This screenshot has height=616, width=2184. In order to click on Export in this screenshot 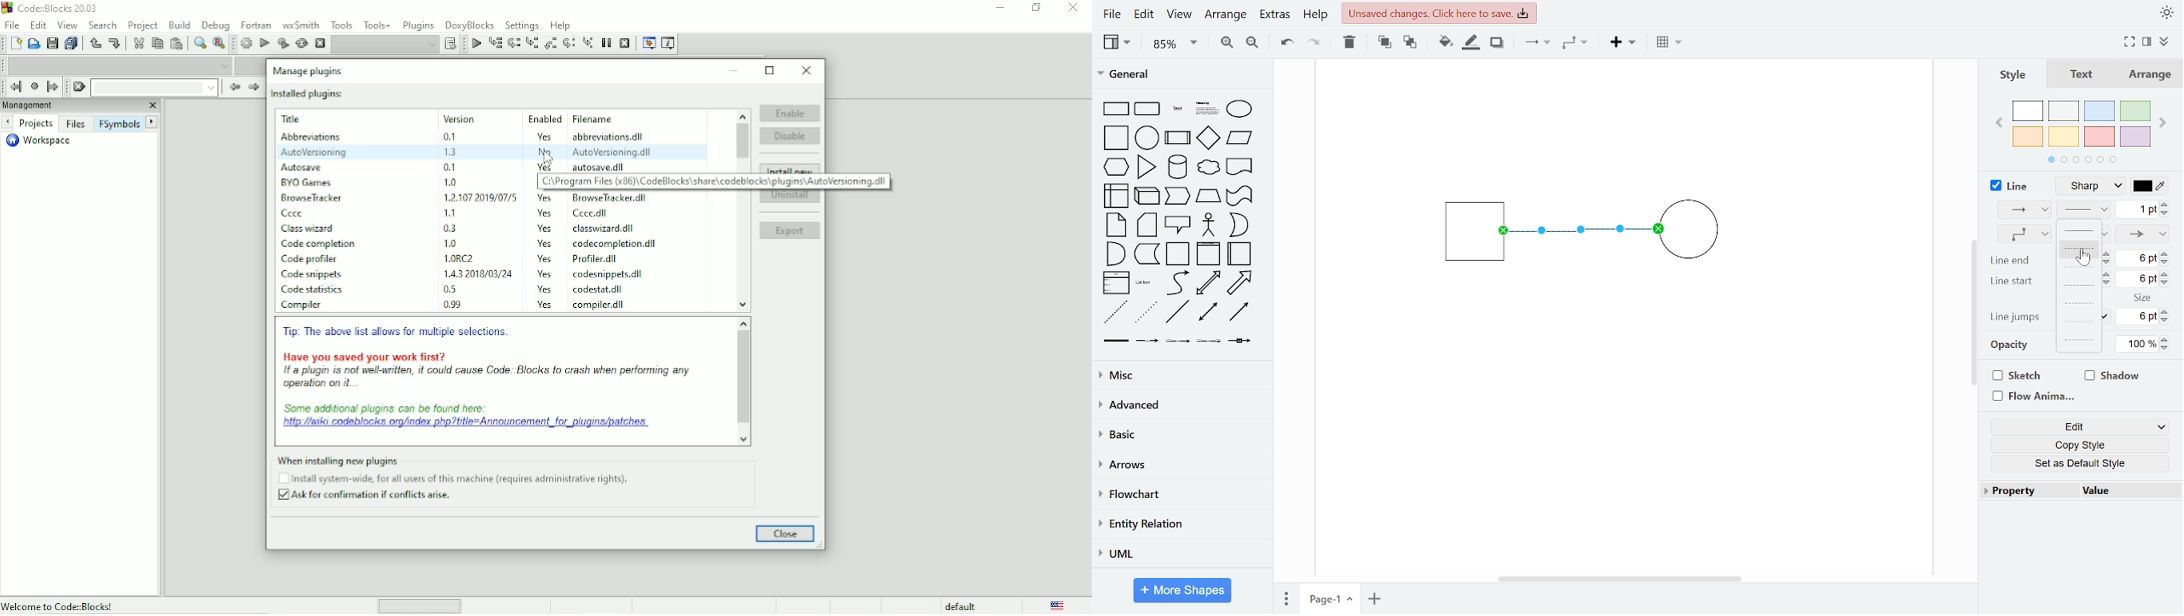, I will do `click(790, 231)`.